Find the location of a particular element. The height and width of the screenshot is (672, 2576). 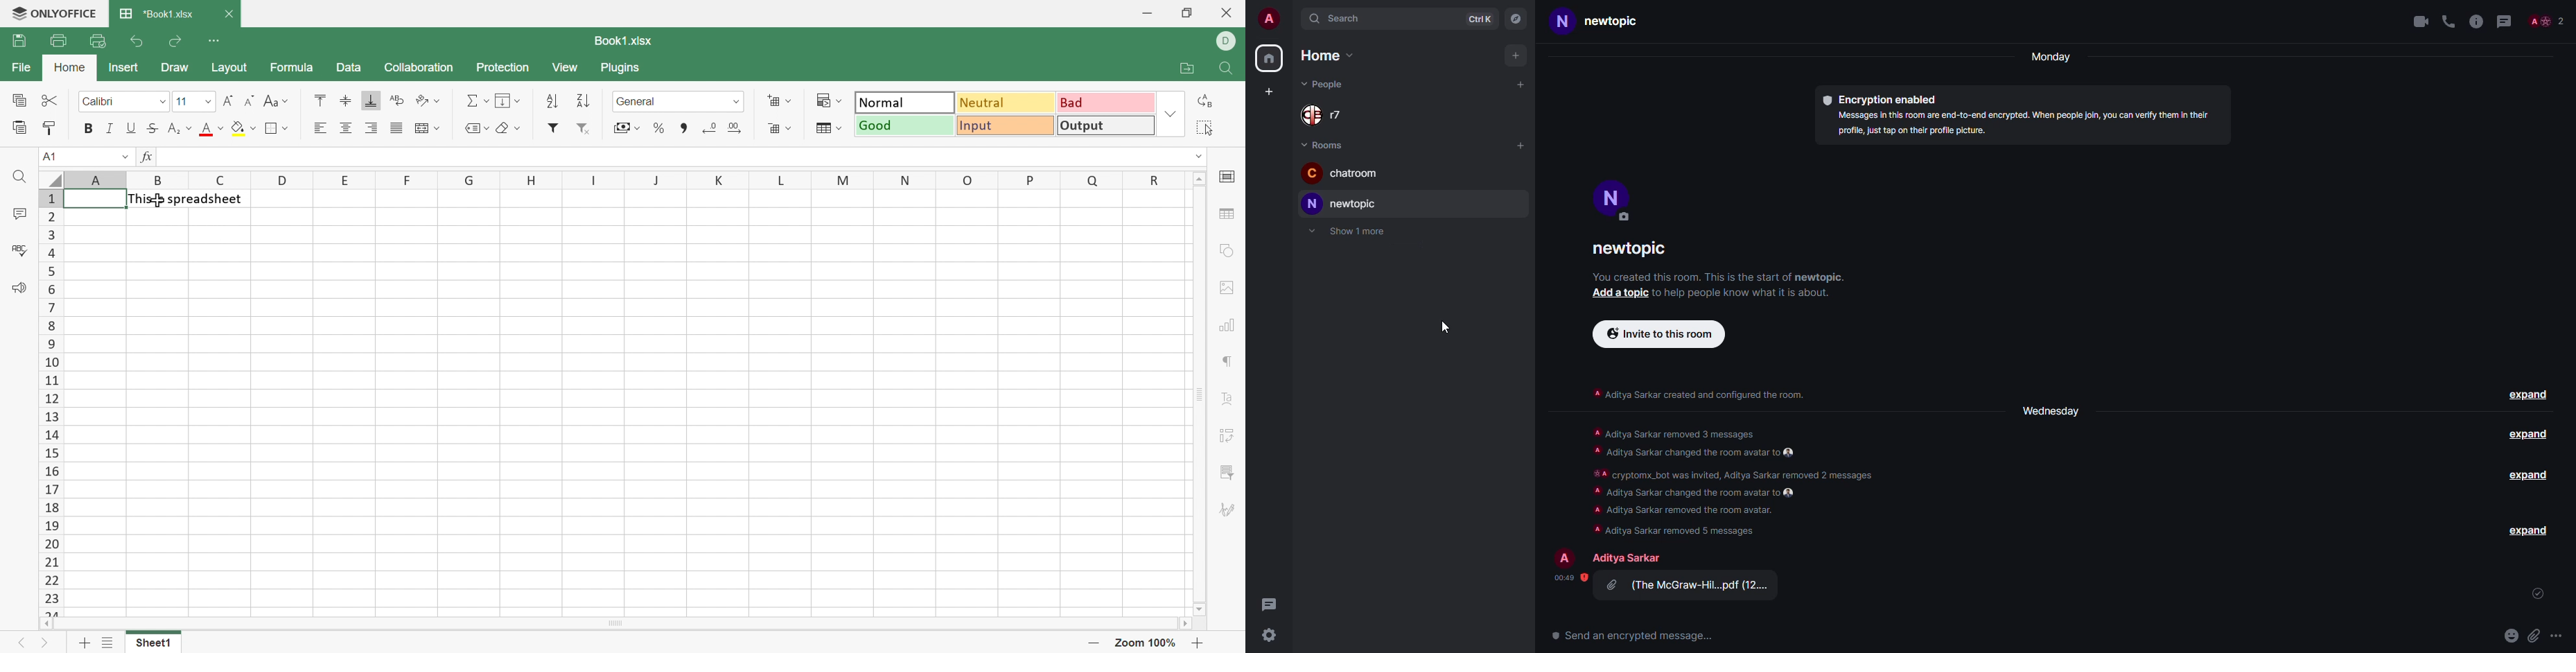

Select all is located at coordinates (1203, 129).